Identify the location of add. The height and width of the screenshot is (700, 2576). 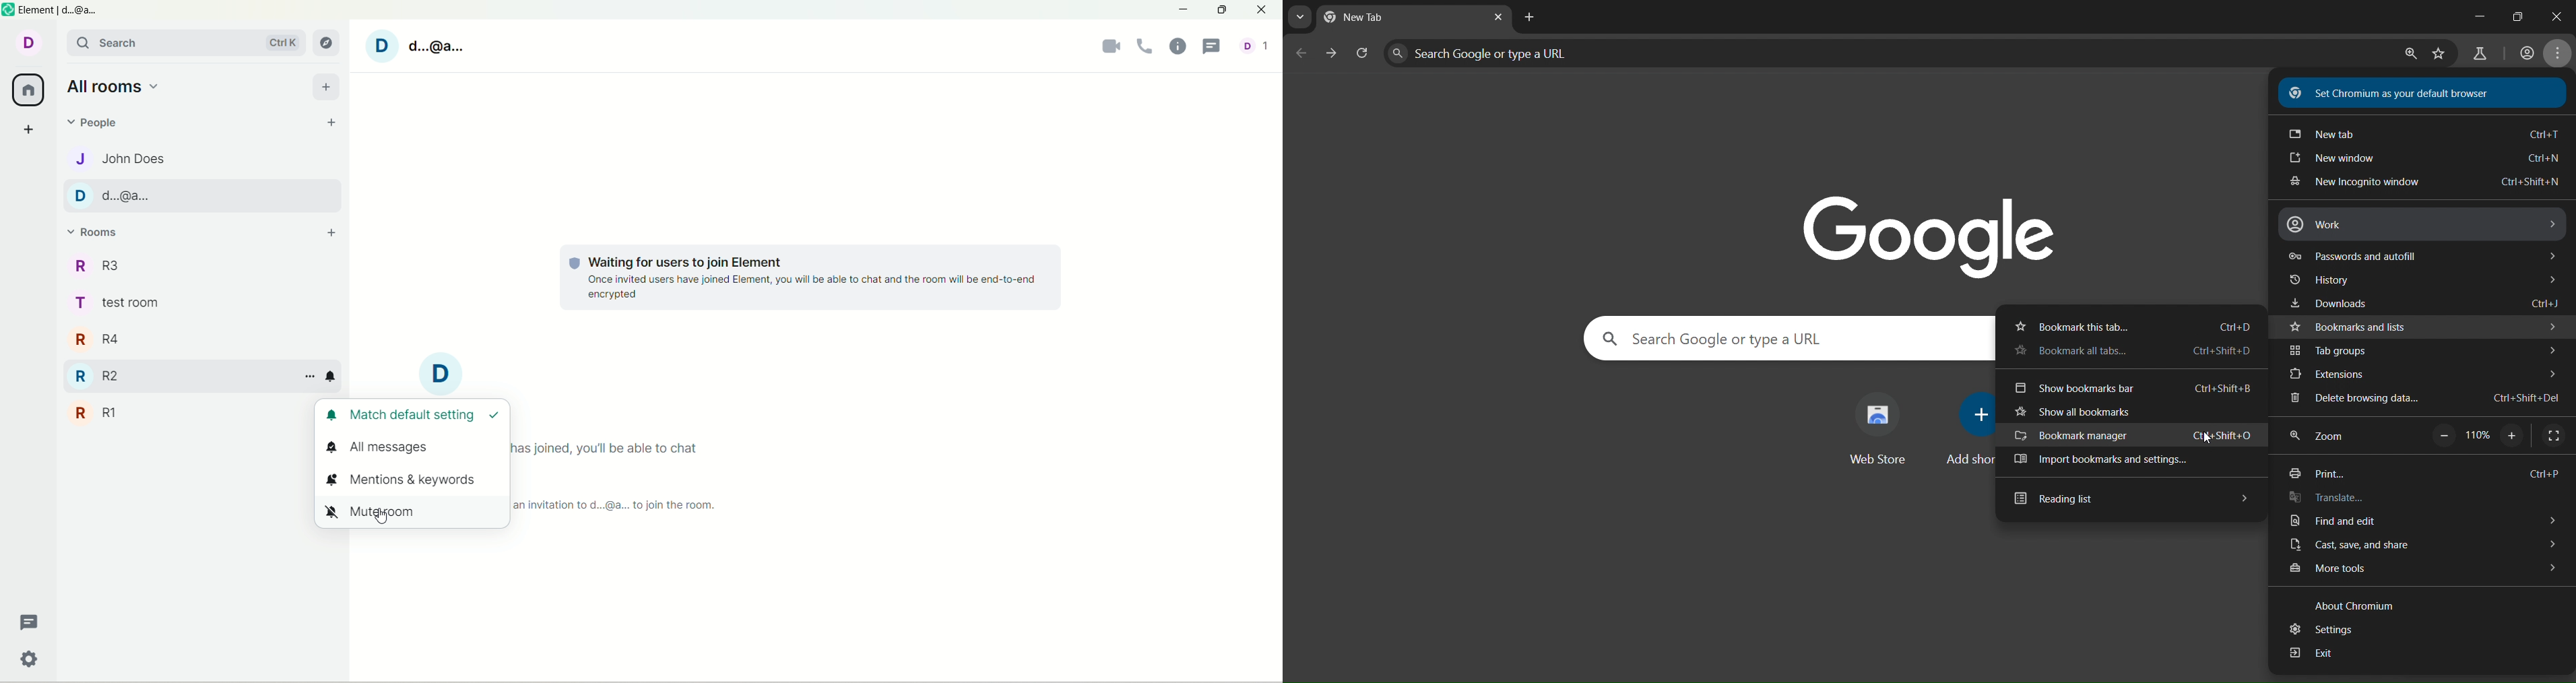
(327, 85).